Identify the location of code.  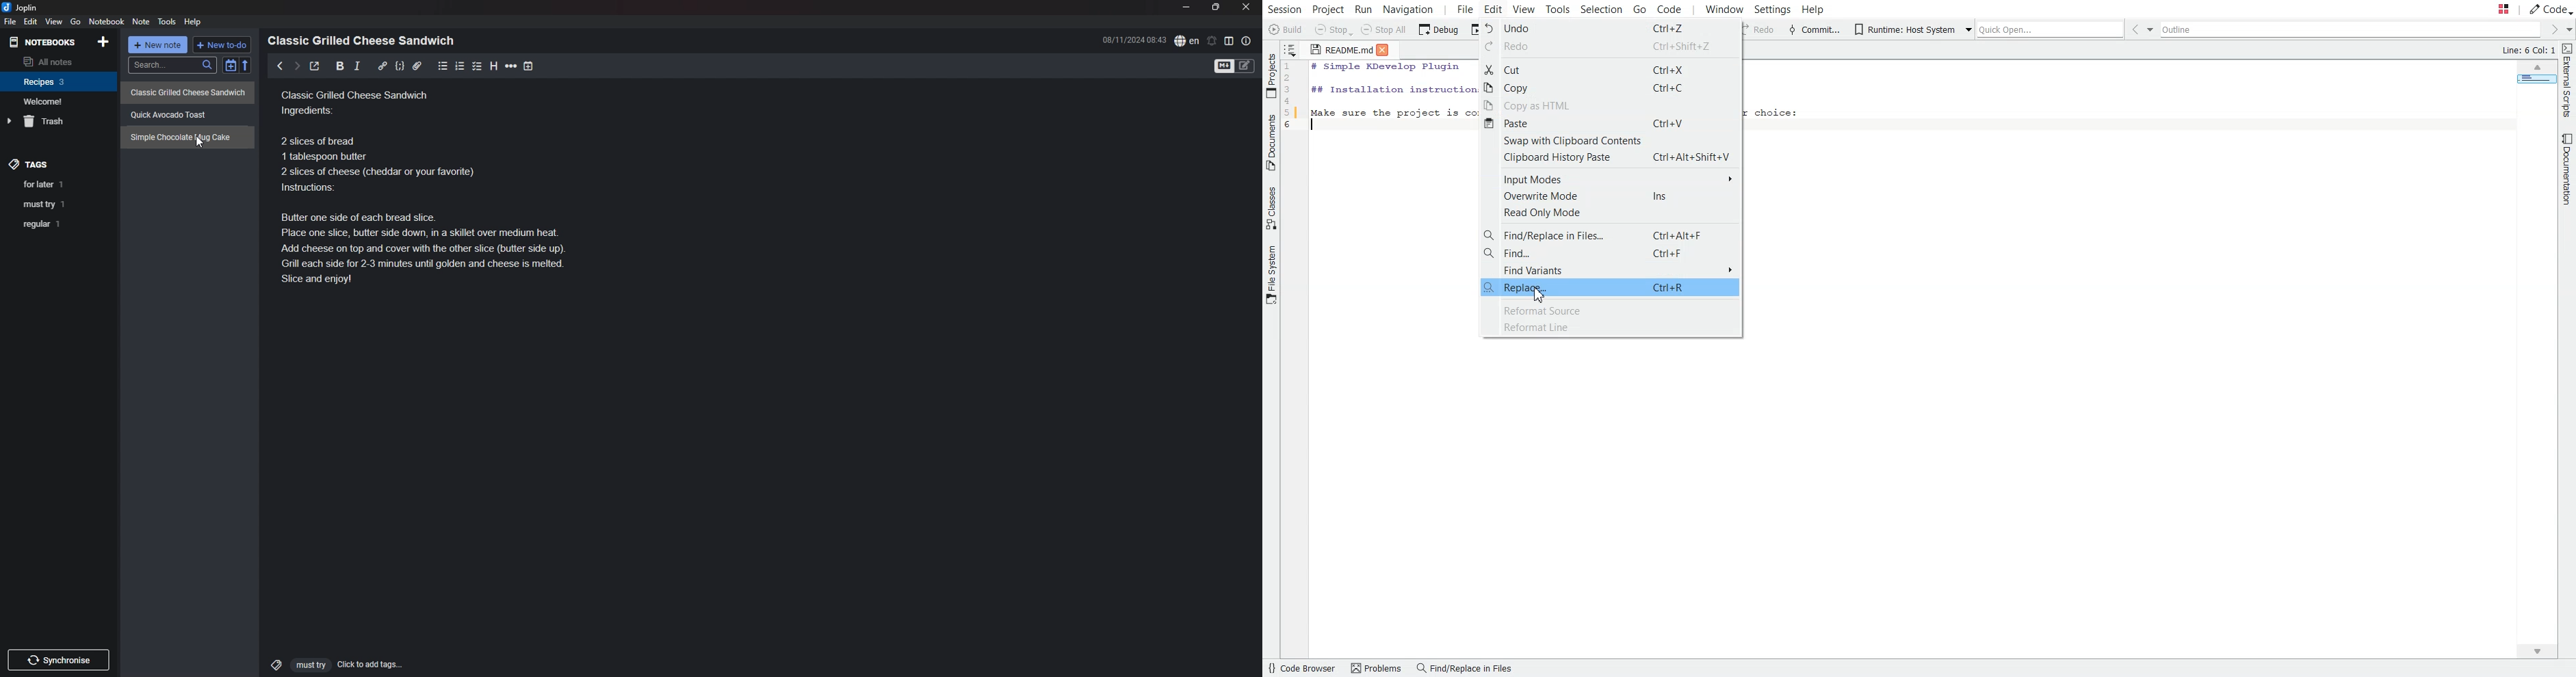
(399, 66).